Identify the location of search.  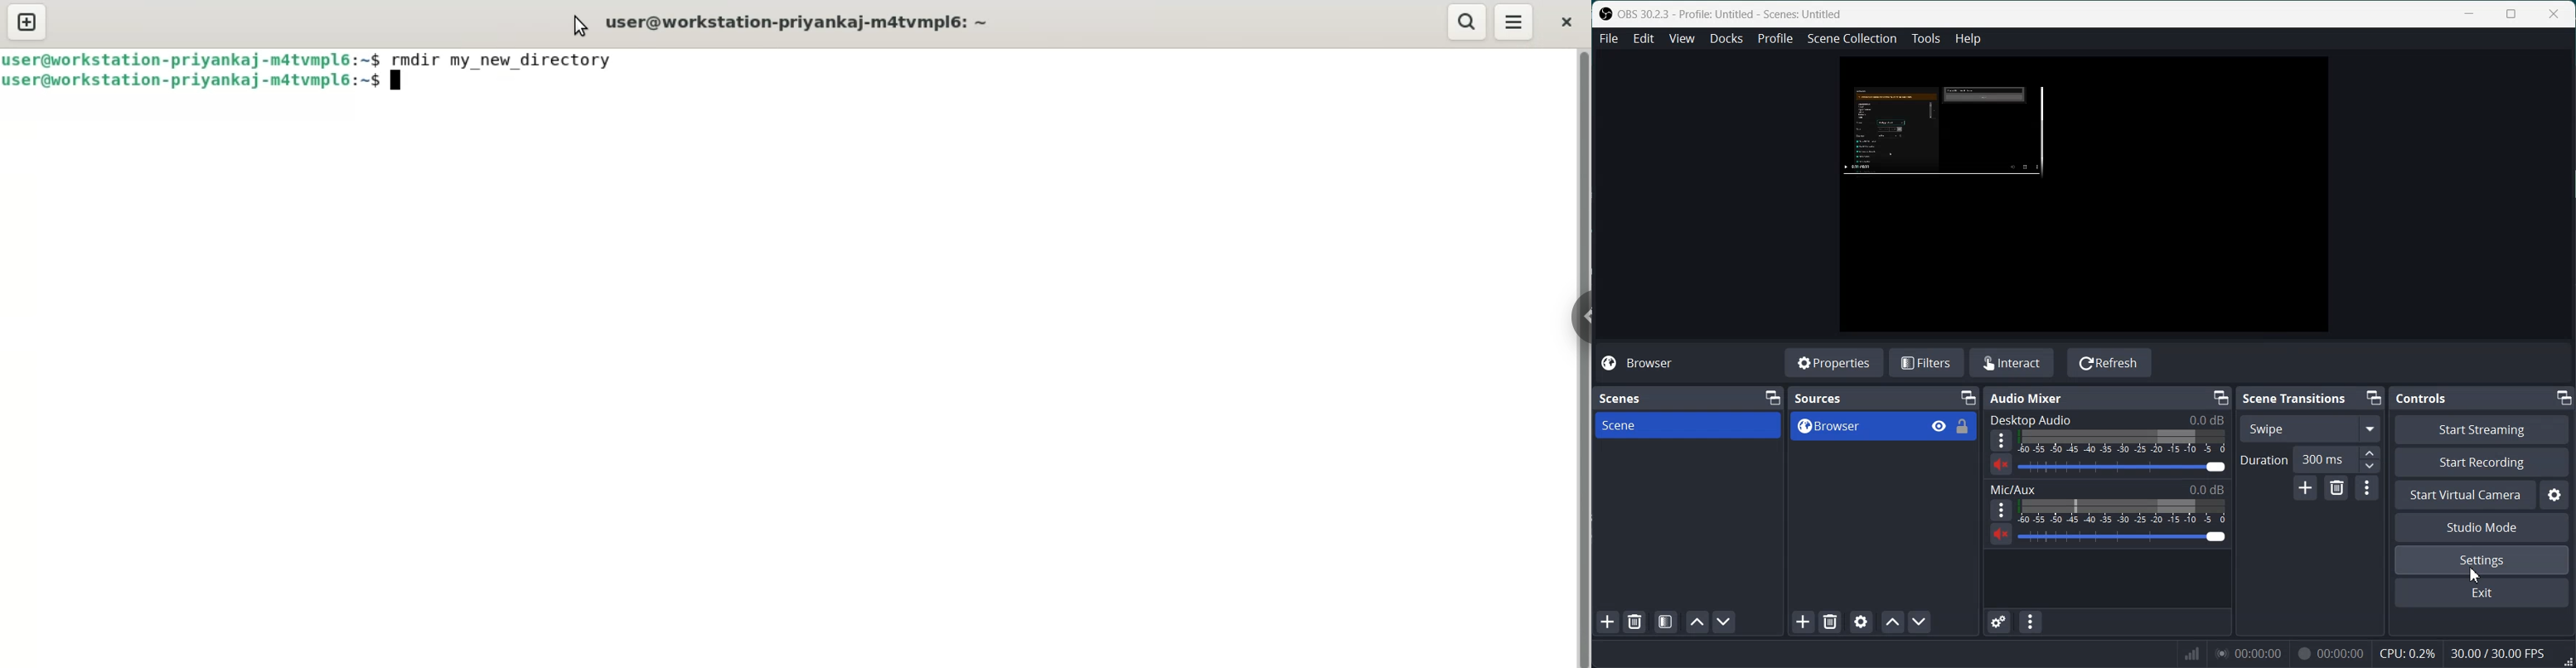
(1465, 22).